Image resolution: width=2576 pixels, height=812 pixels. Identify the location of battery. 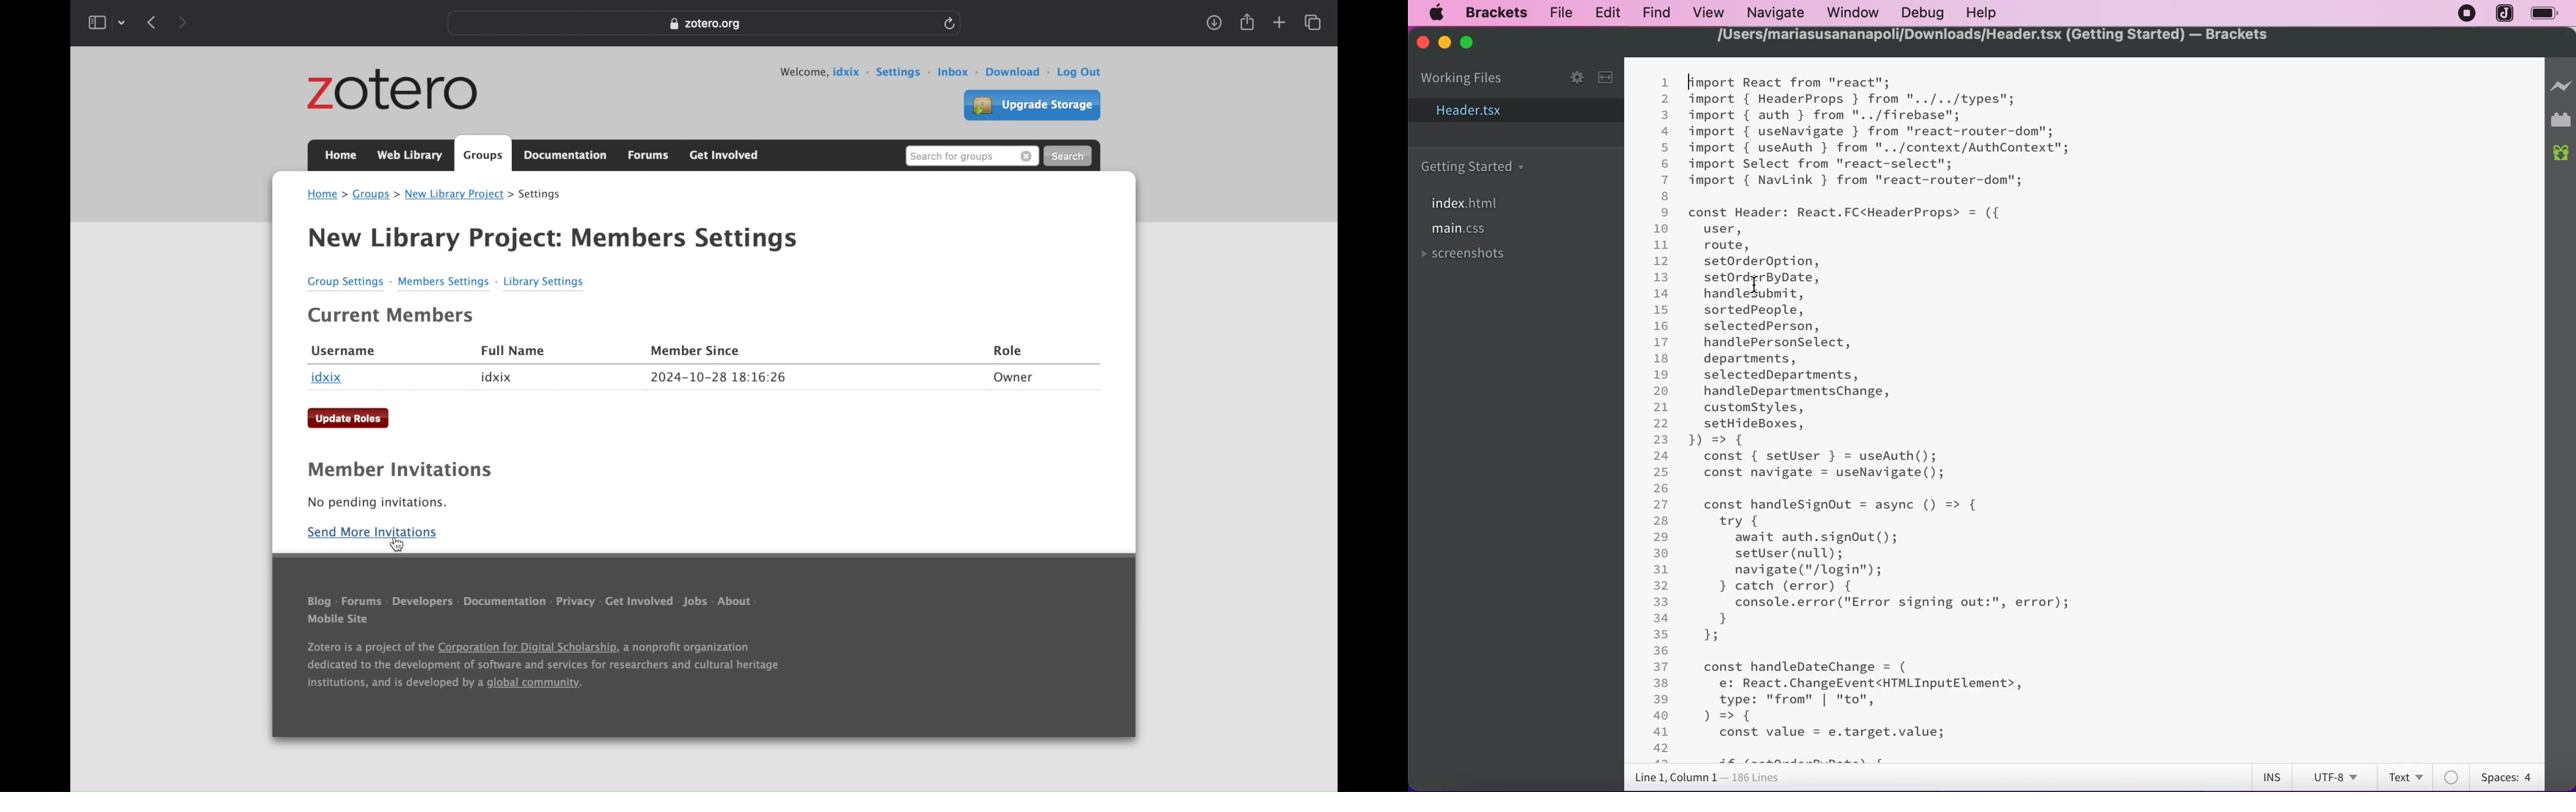
(2550, 15).